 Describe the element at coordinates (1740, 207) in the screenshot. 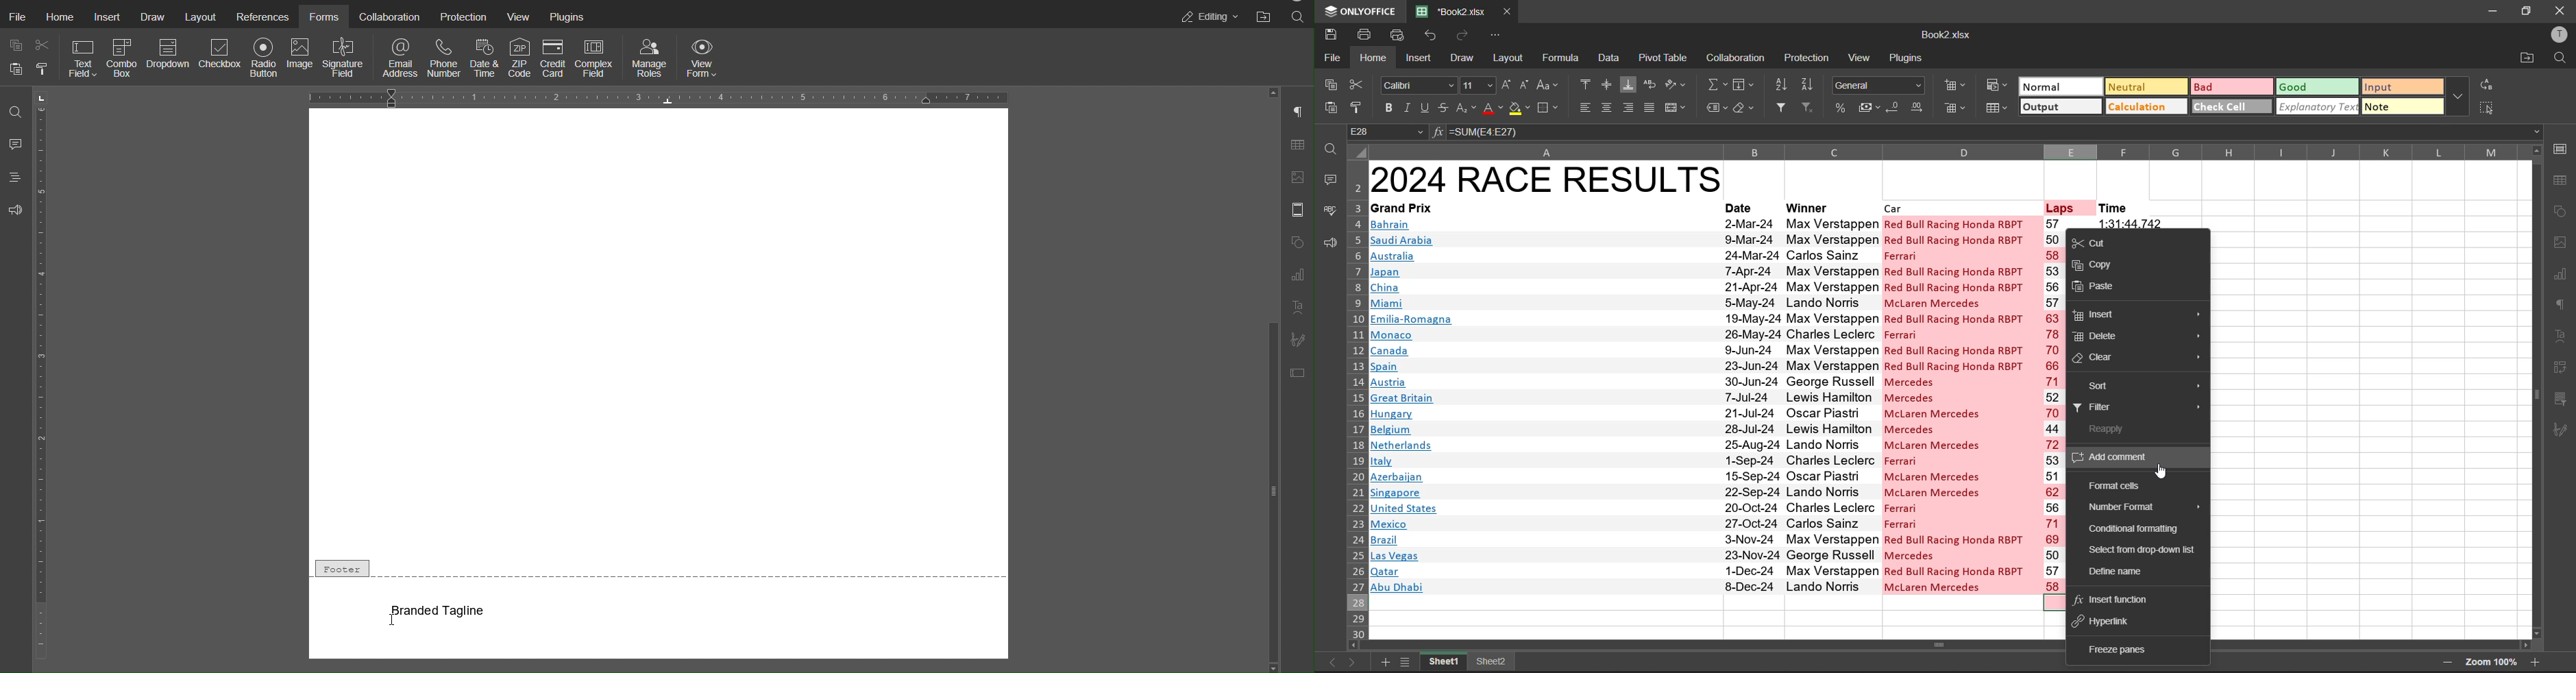

I see `date` at that location.